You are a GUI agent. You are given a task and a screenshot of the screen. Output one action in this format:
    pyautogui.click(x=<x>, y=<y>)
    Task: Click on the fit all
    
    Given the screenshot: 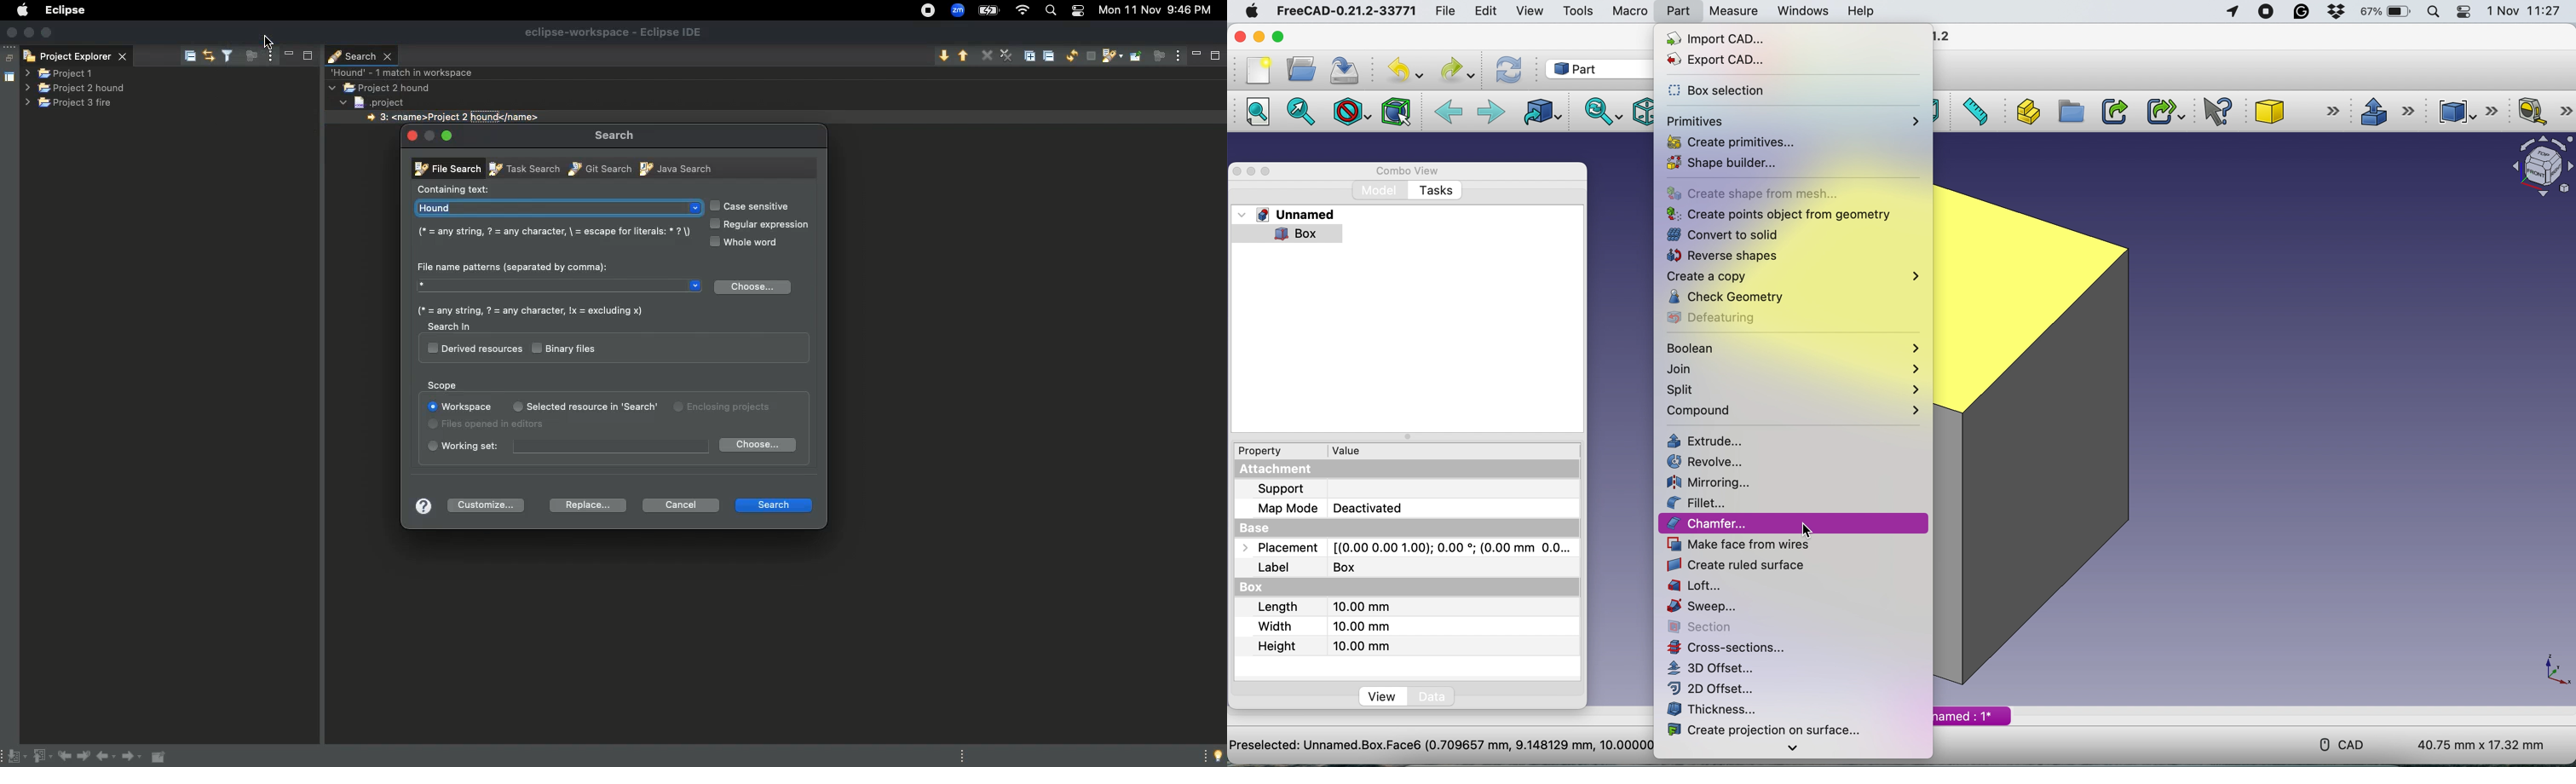 What is the action you would take?
    pyautogui.click(x=1260, y=111)
    